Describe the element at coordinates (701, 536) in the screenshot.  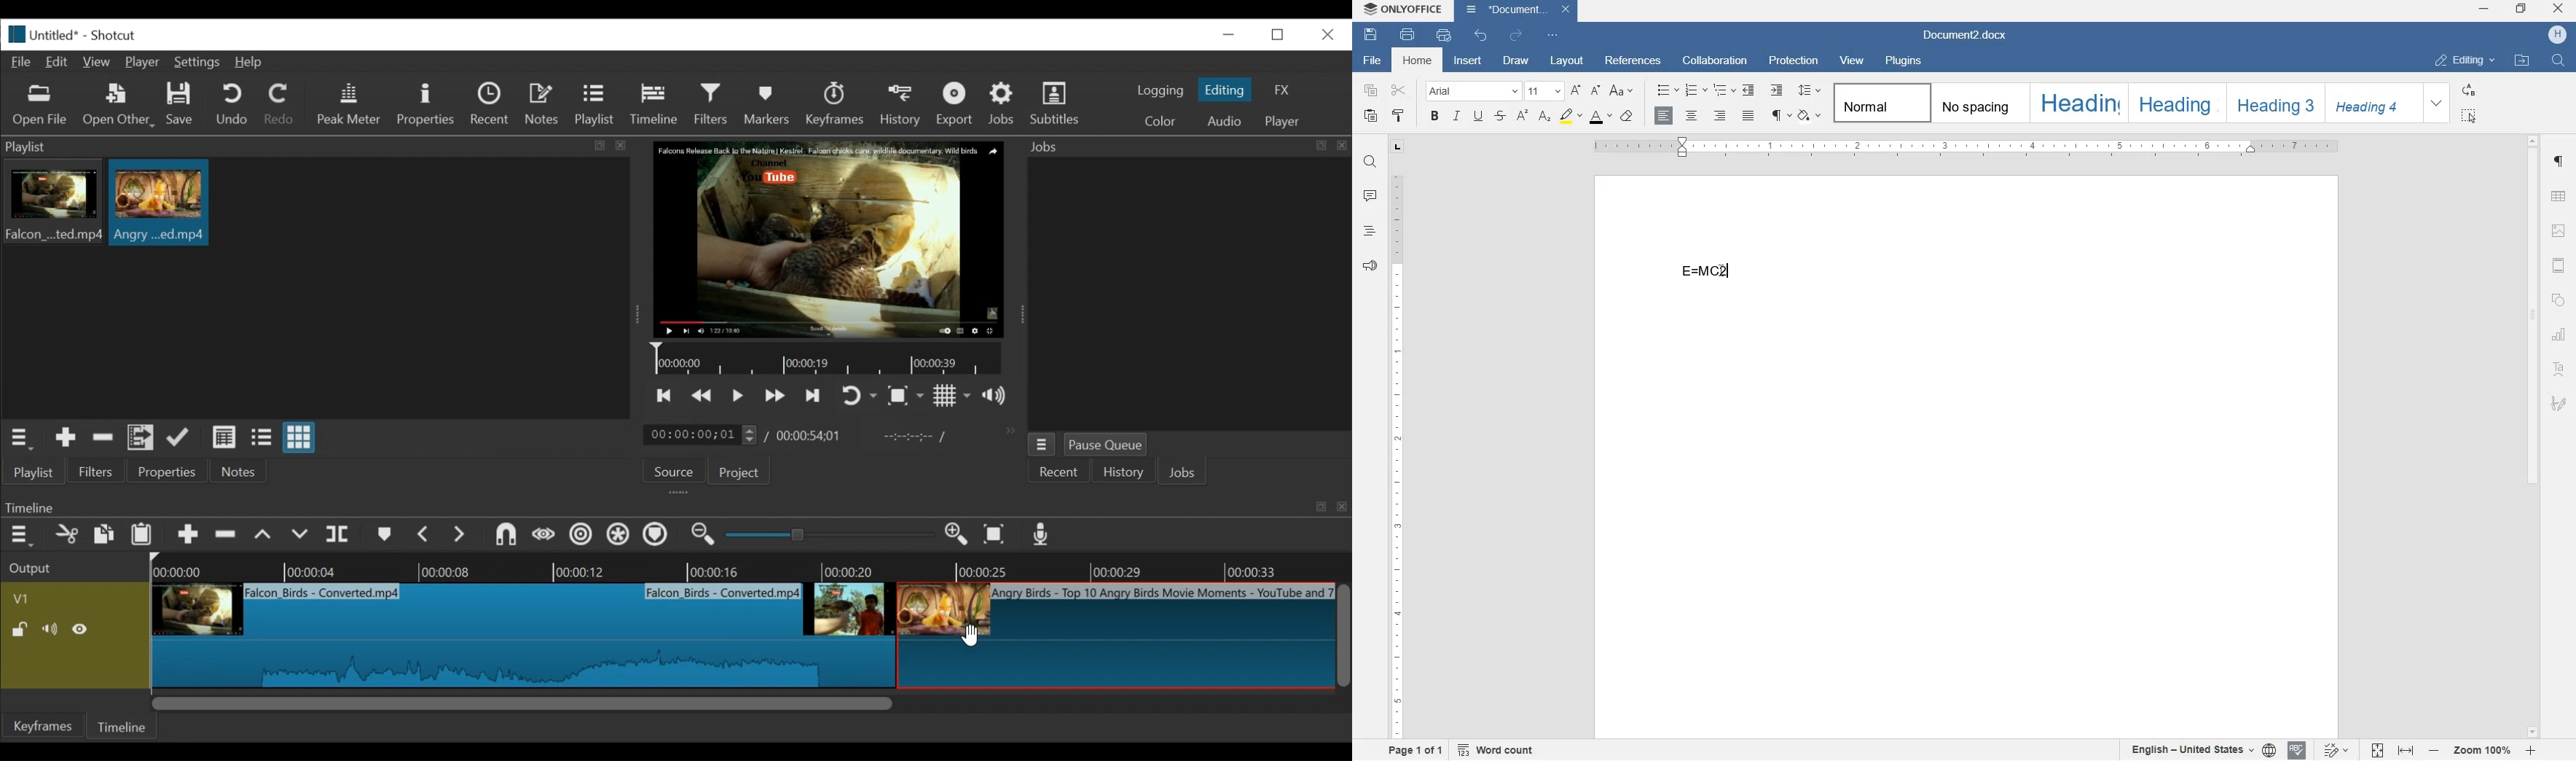
I see `Zoom timeline in` at that location.